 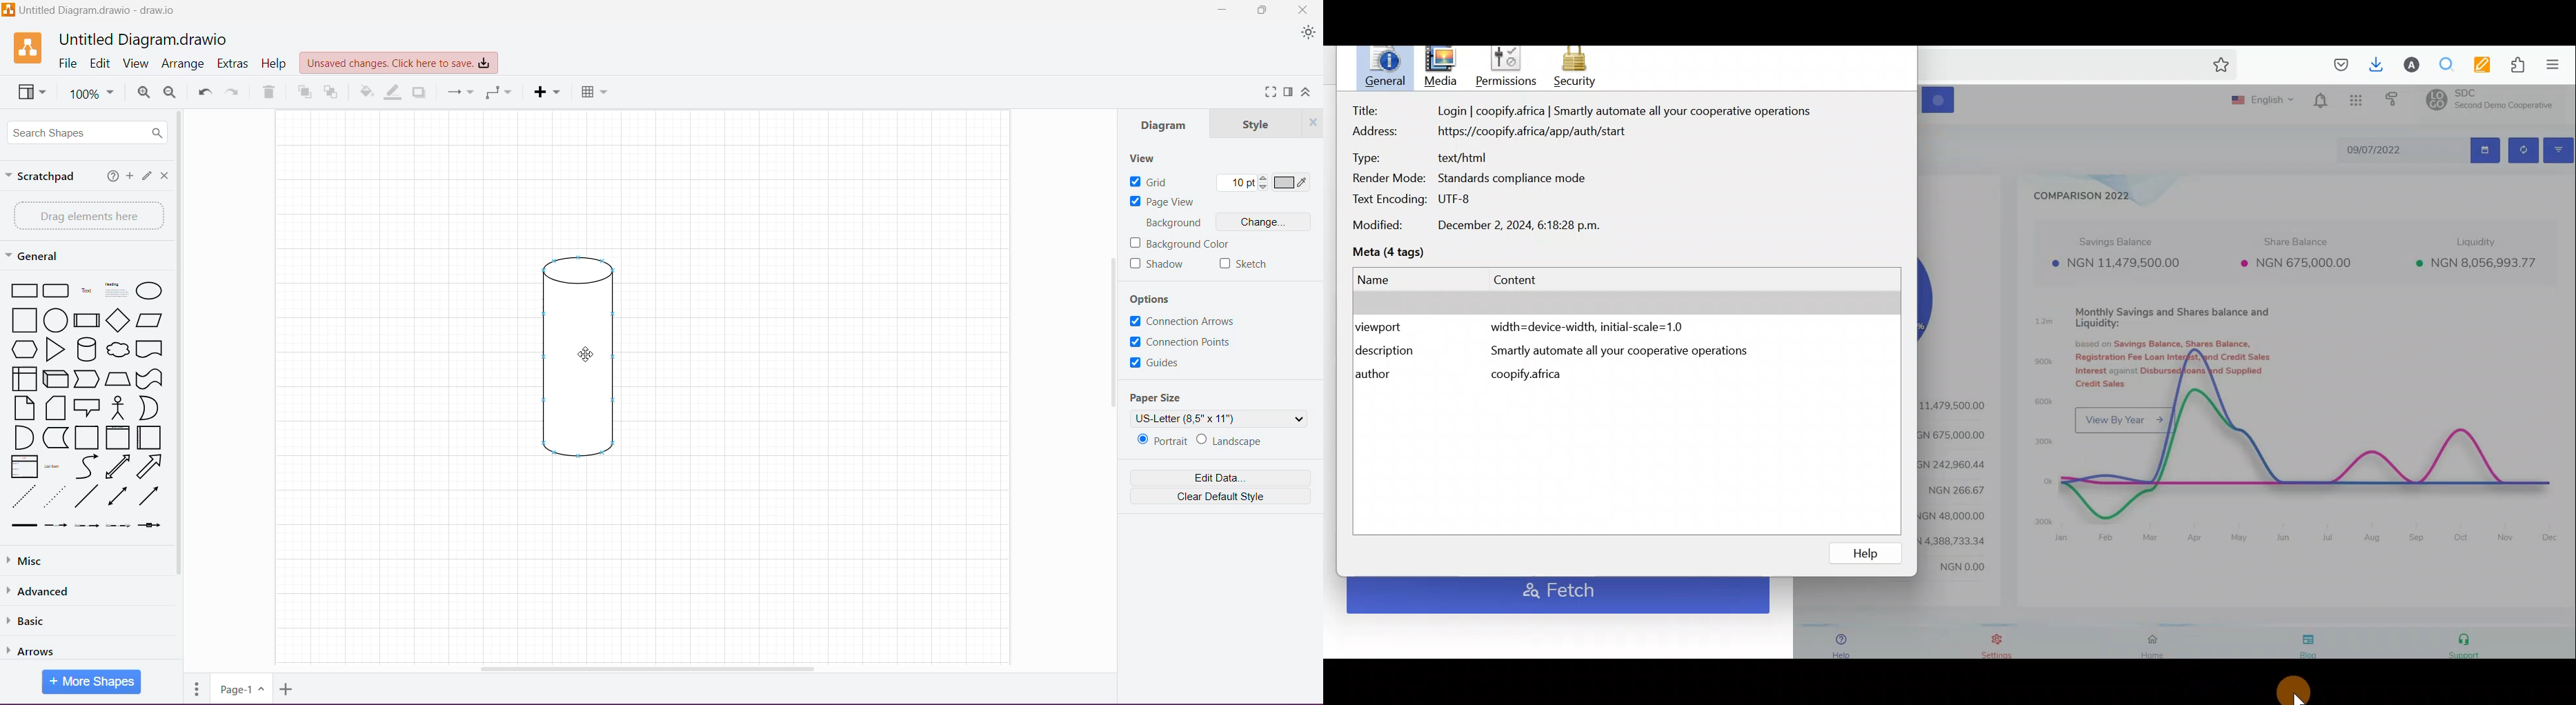 What do you see at coordinates (1246, 266) in the screenshot?
I see `Stretch - click to enable/disable` at bounding box center [1246, 266].